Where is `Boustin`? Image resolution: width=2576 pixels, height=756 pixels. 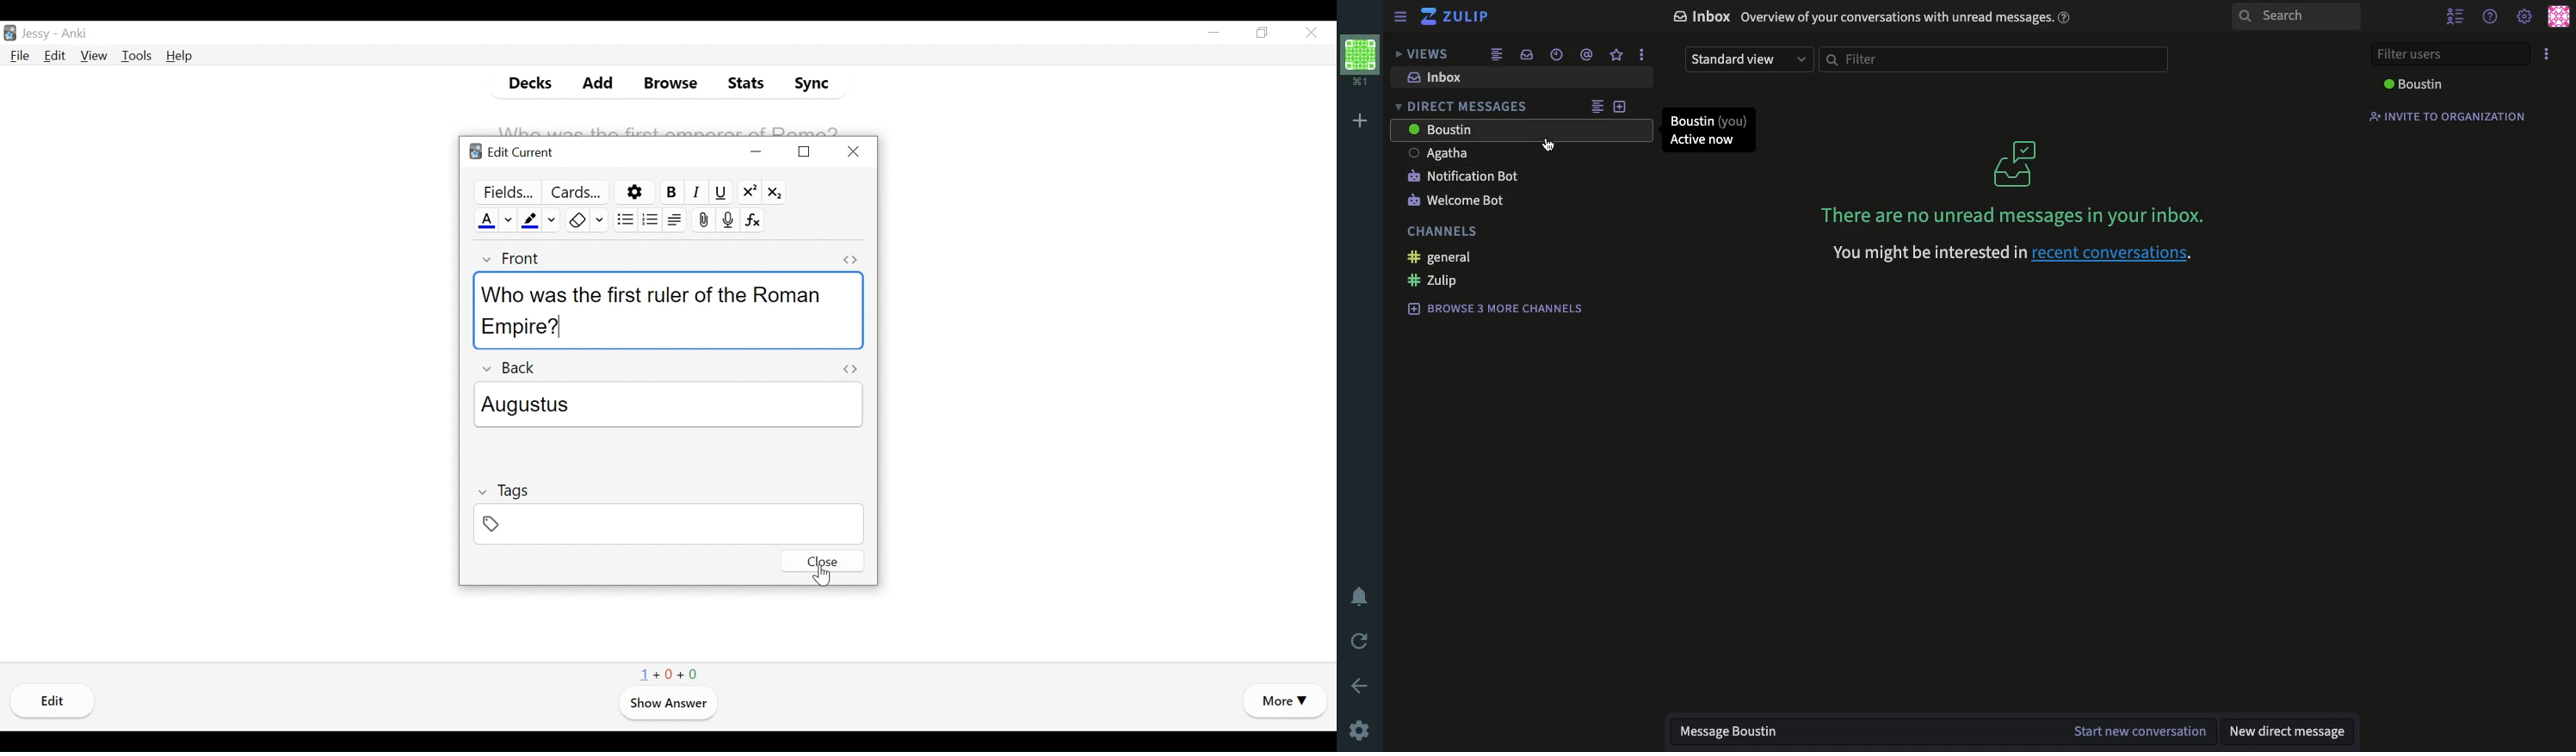 Boustin is located at coordinates (2417, 83).